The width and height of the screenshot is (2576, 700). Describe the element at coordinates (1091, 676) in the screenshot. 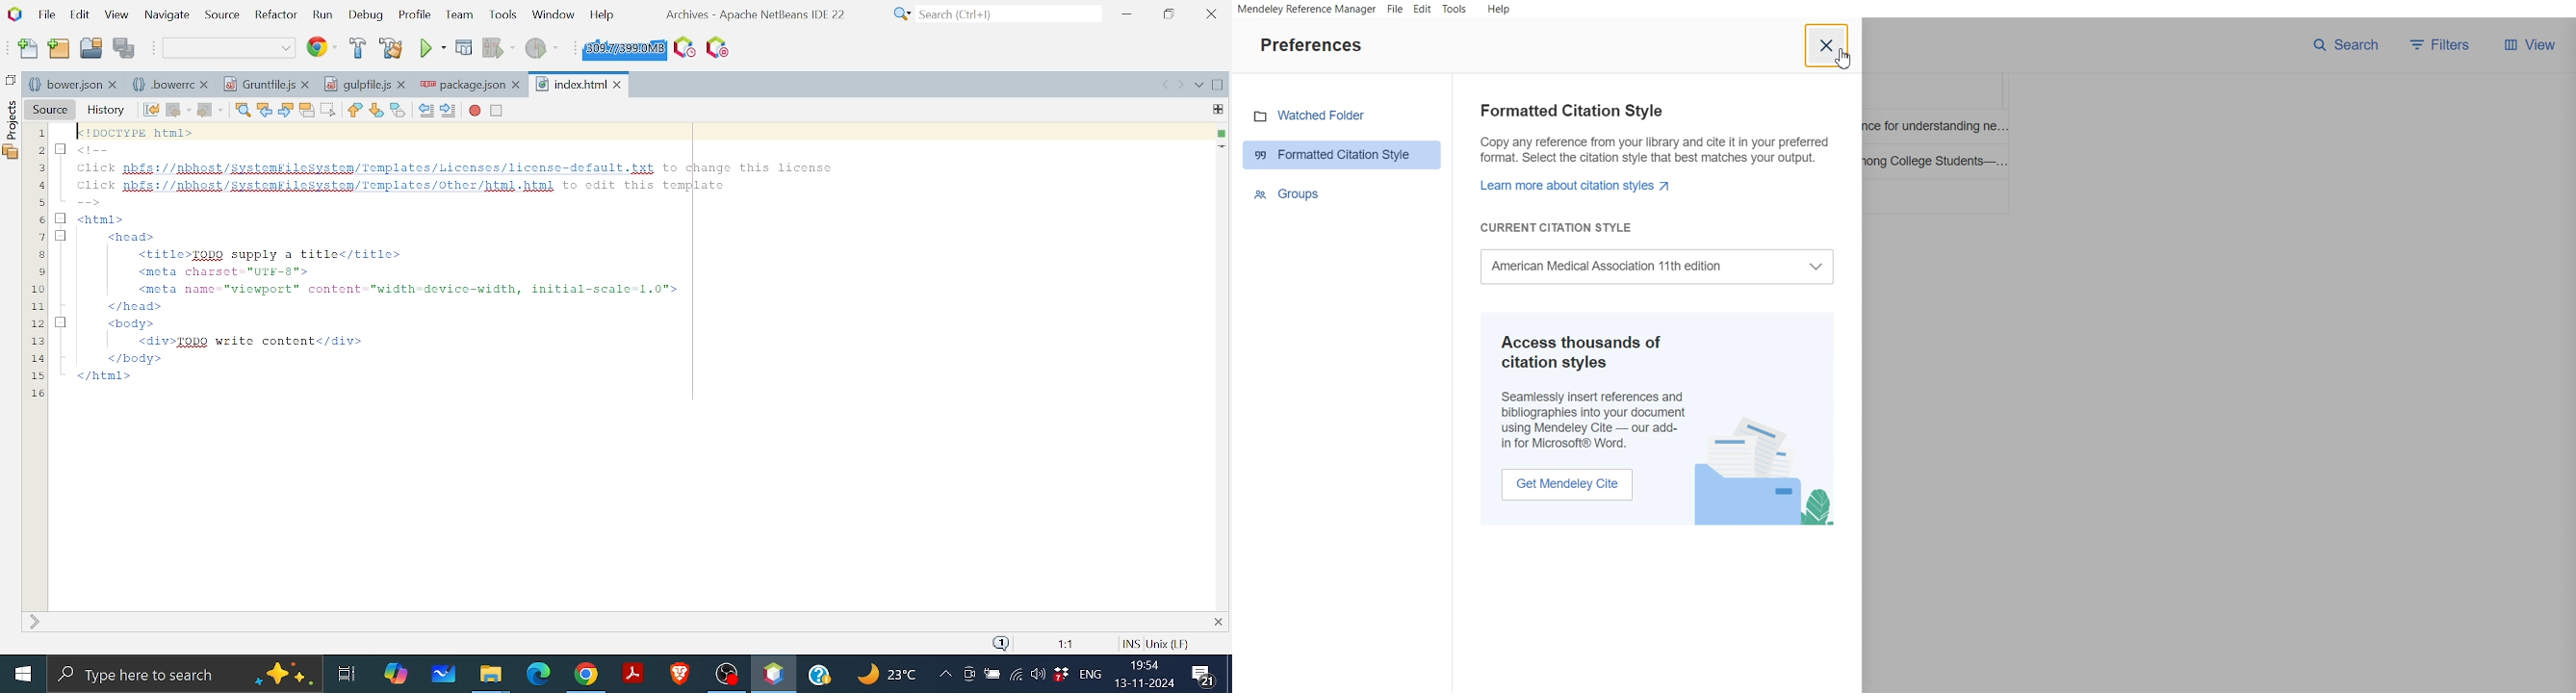

I see `languge` at that location.